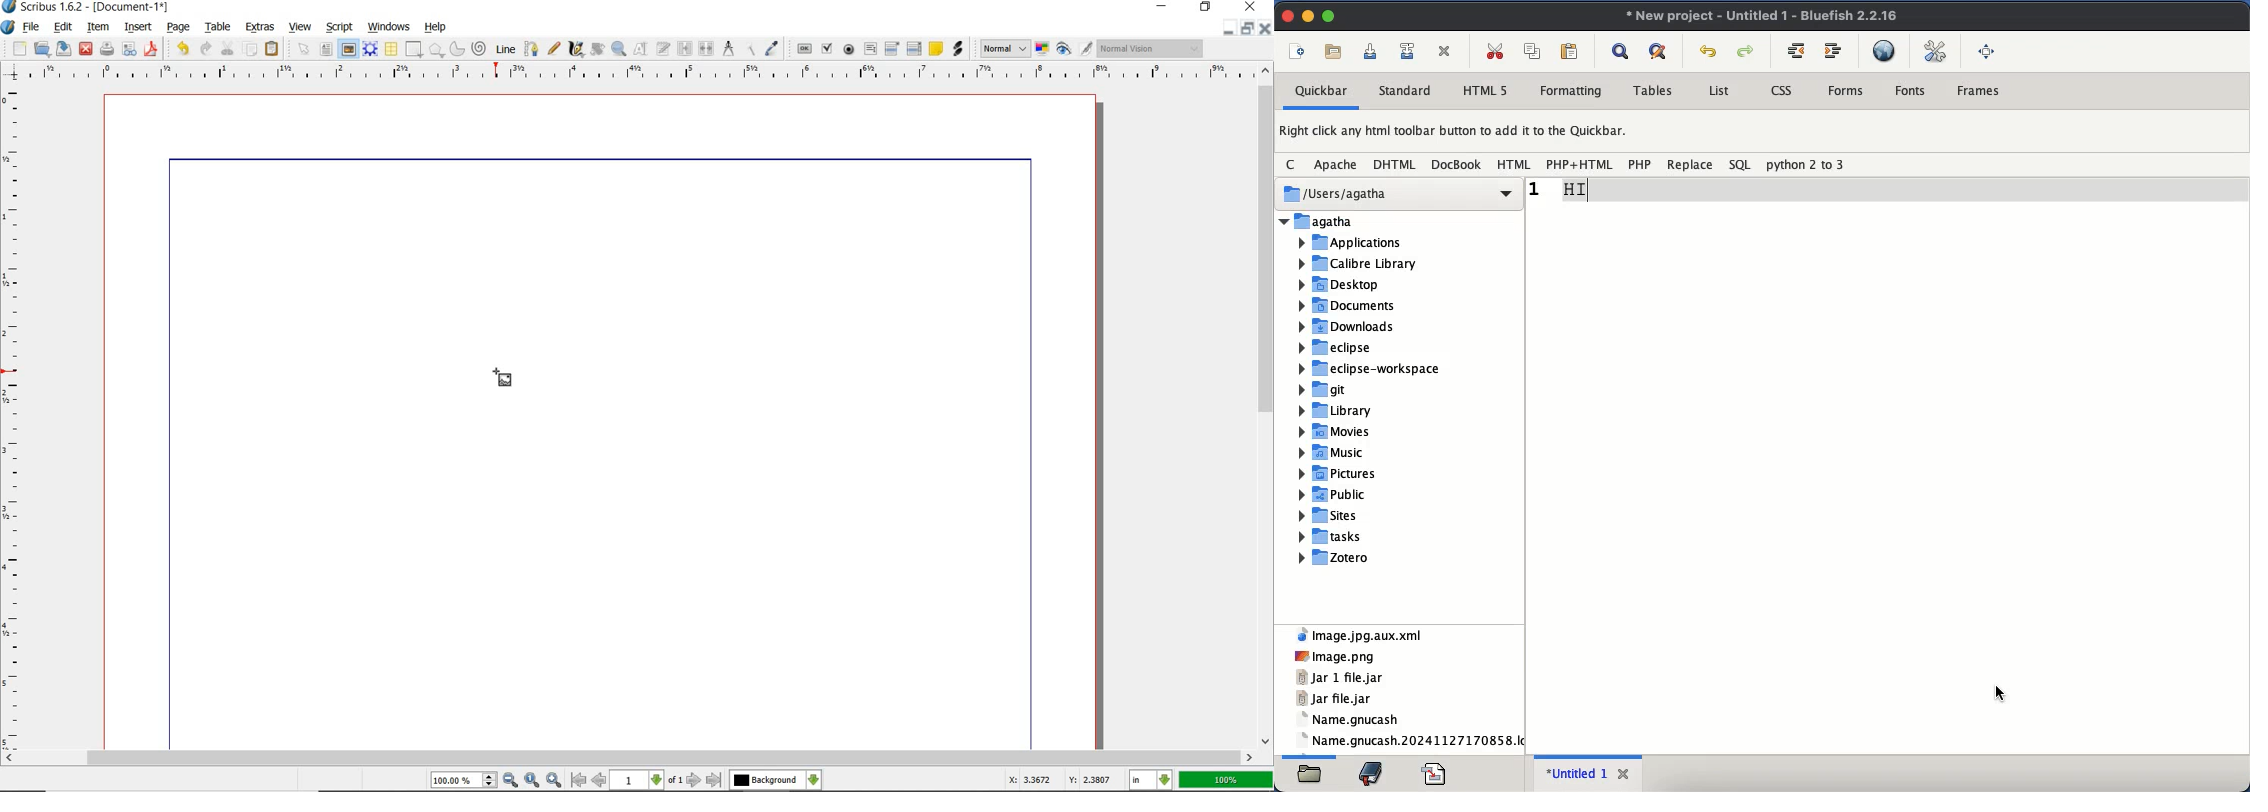 Image resolution: width=2268 pixels, height=812 pixels. Describe the element at coordinates (1334, 698) in the screenshot. I see `jar` at that location.